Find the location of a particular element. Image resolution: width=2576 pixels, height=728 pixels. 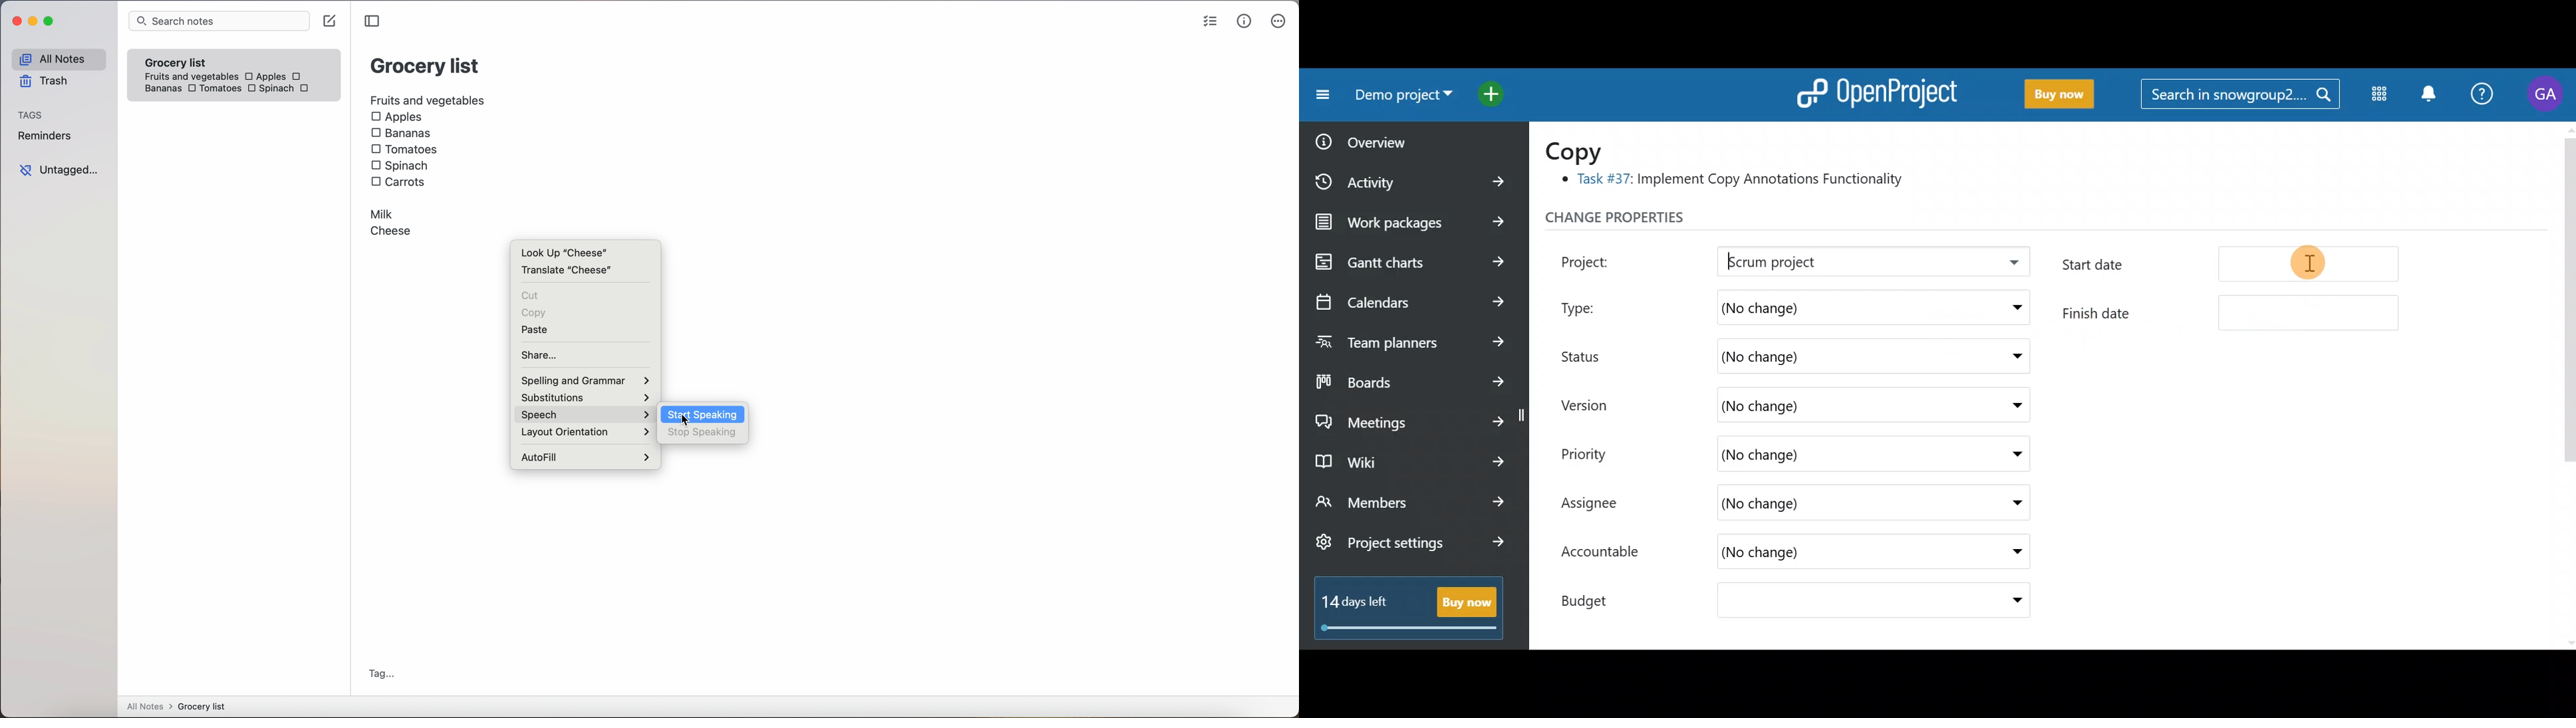

Priority drop down is located at coordinates (2004, 453).